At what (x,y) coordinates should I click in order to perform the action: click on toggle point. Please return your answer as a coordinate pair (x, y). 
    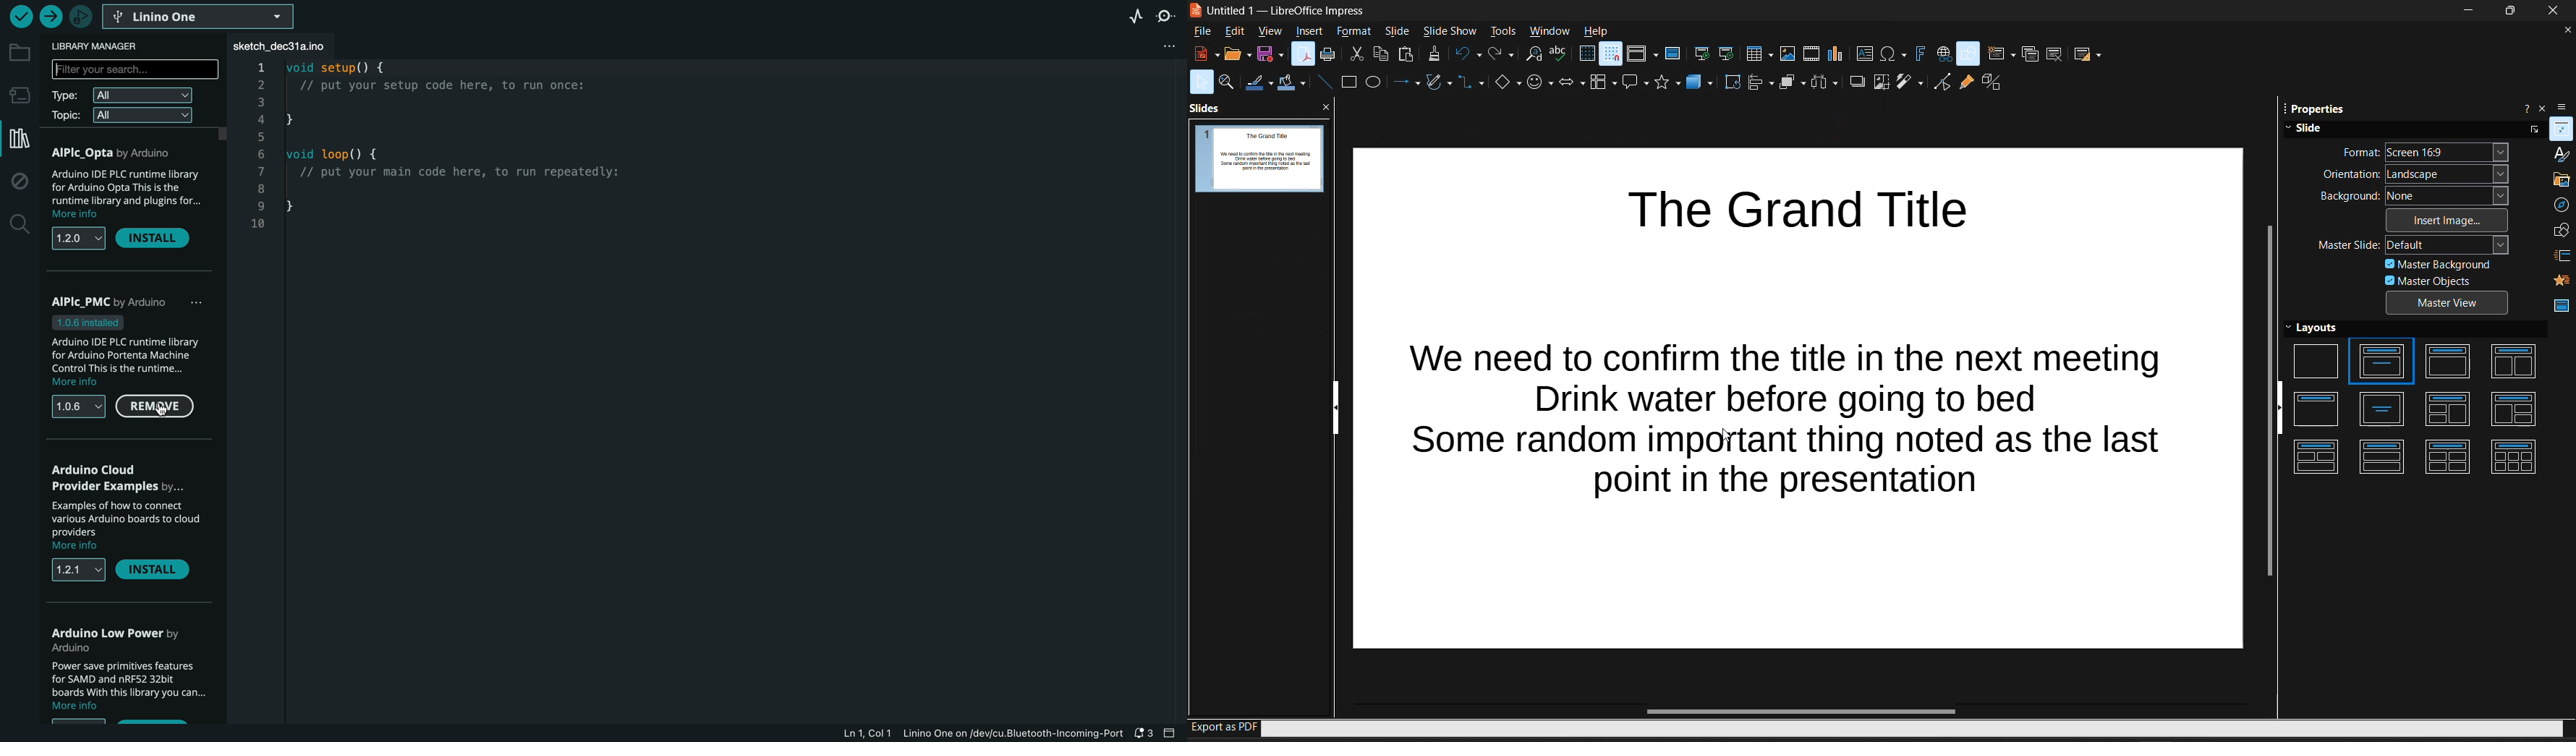
    Looking at the image, I should click on (1942, 82).